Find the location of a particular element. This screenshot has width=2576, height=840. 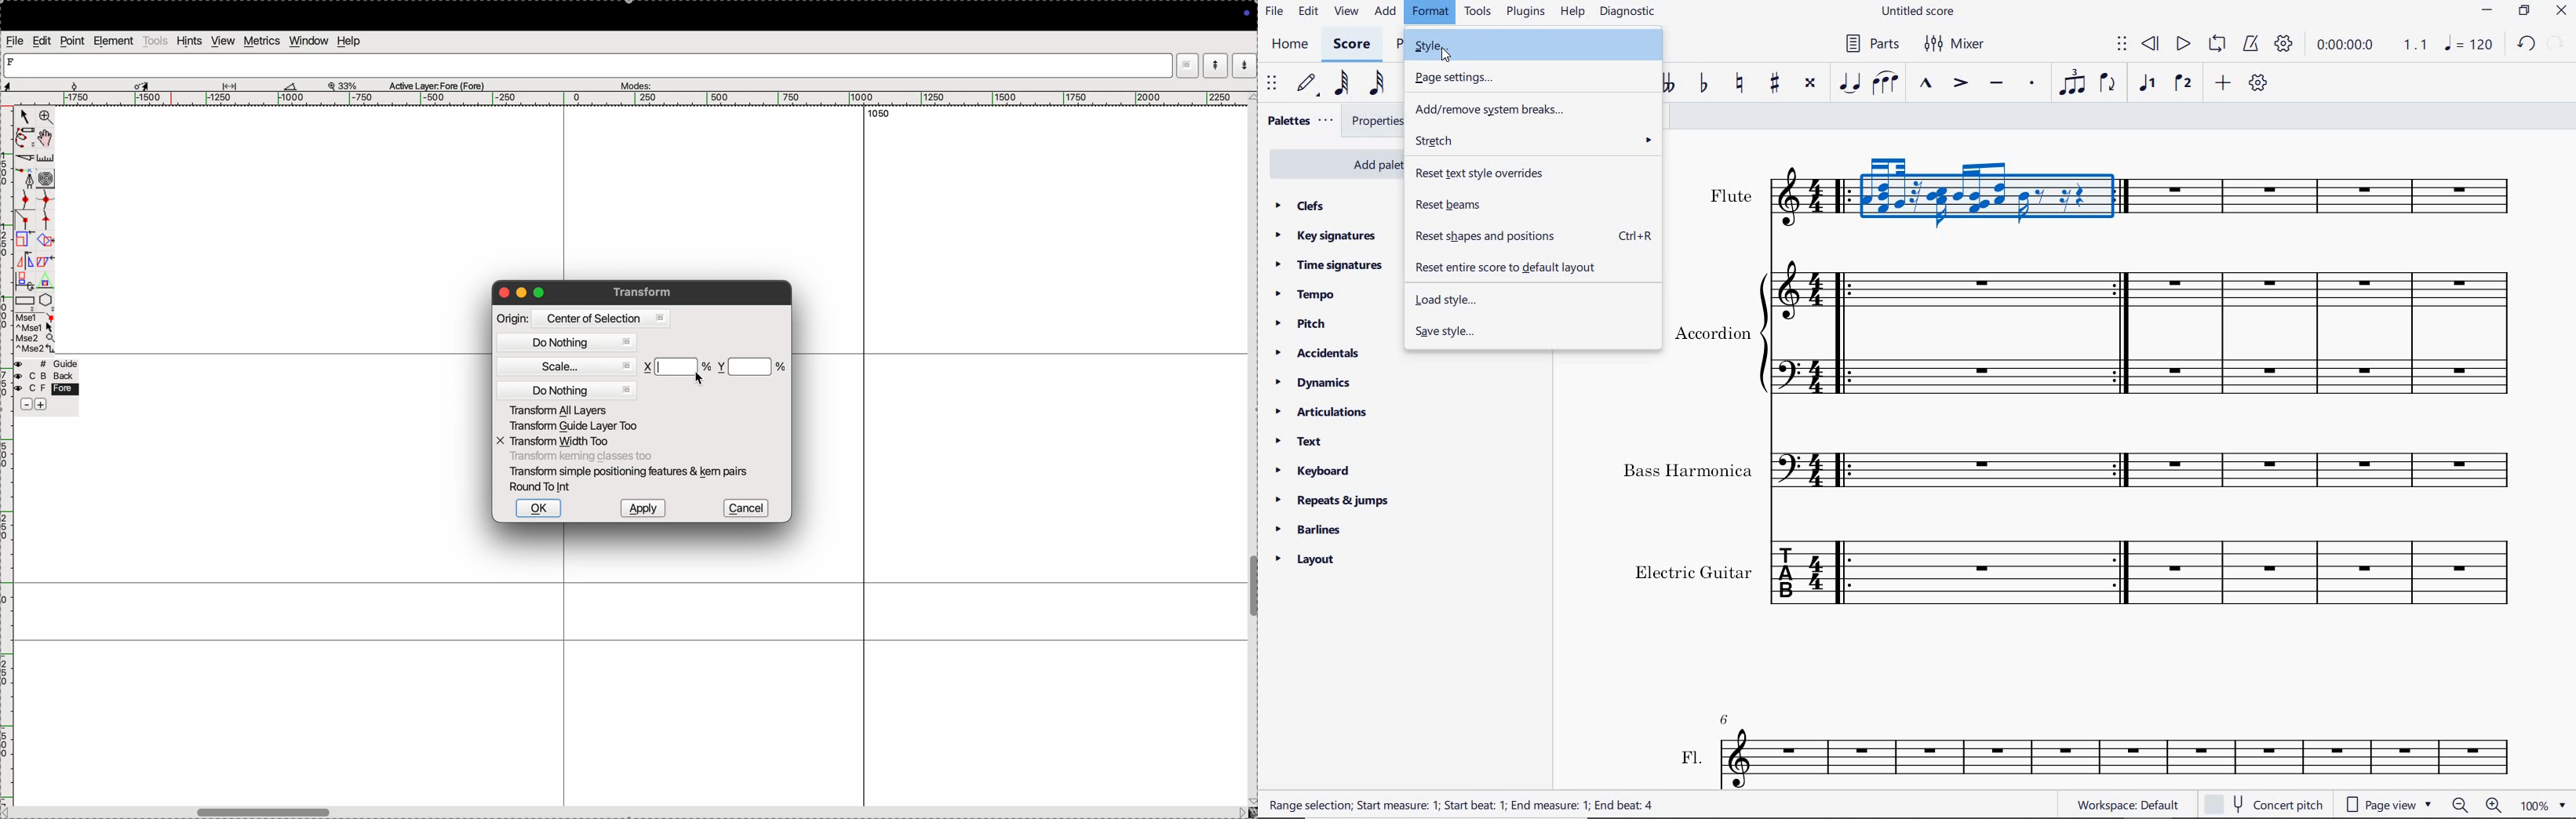

transform width too is located at coordinates (560, 442).